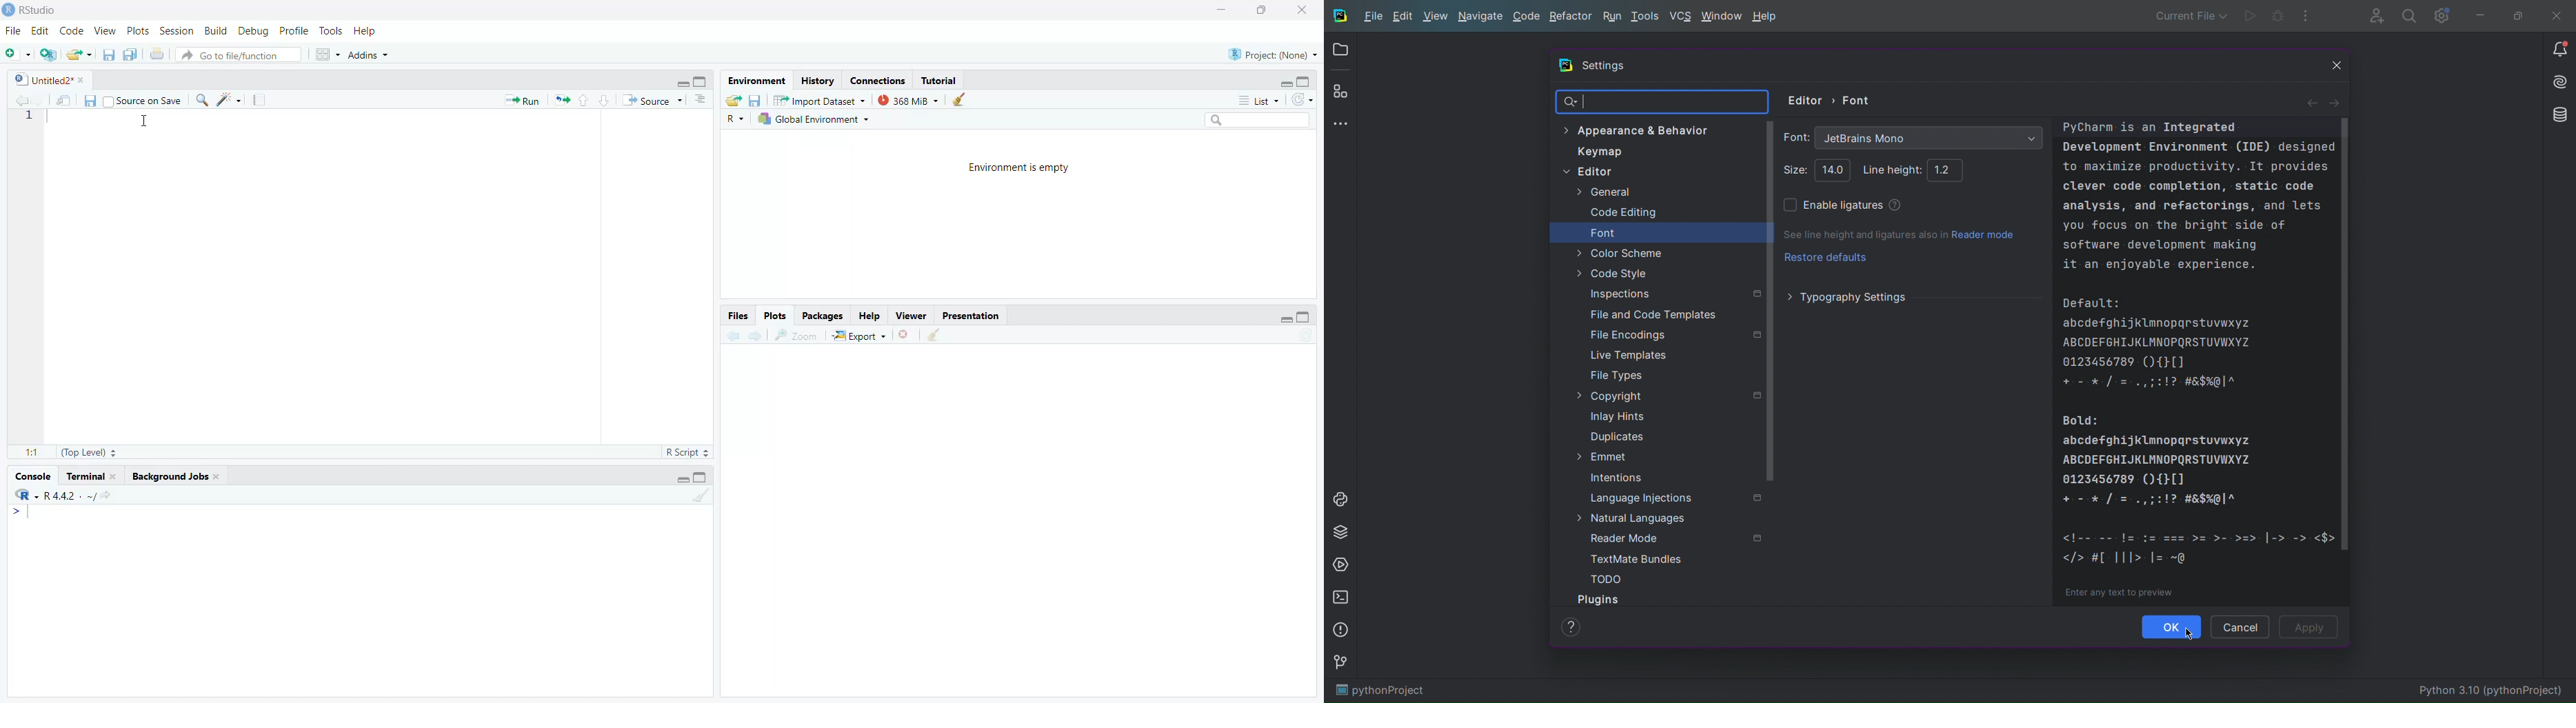 This screenshot has height=728, width=2576. I want to click on close, so click(1308, 10).